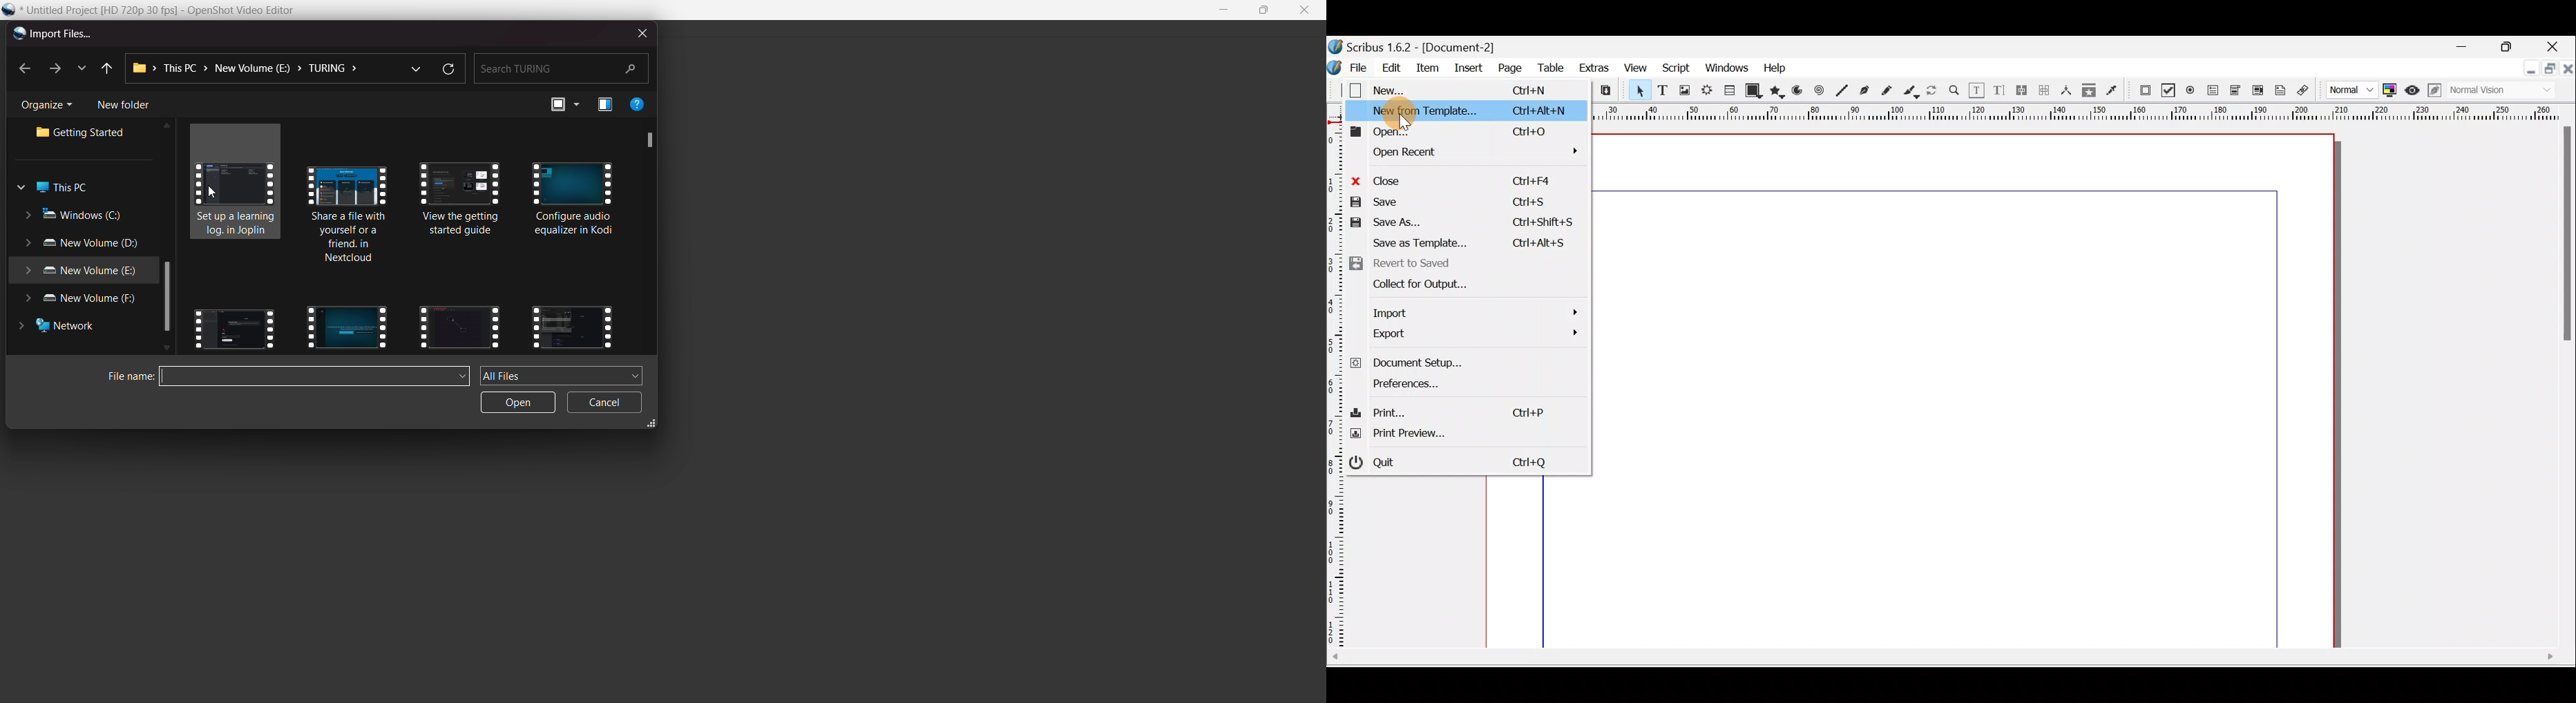 The height and width of the screenshot is (728, 2576). Describe the element at coordinates (1677, 70) in the screenshot. I see `Script` at that location.